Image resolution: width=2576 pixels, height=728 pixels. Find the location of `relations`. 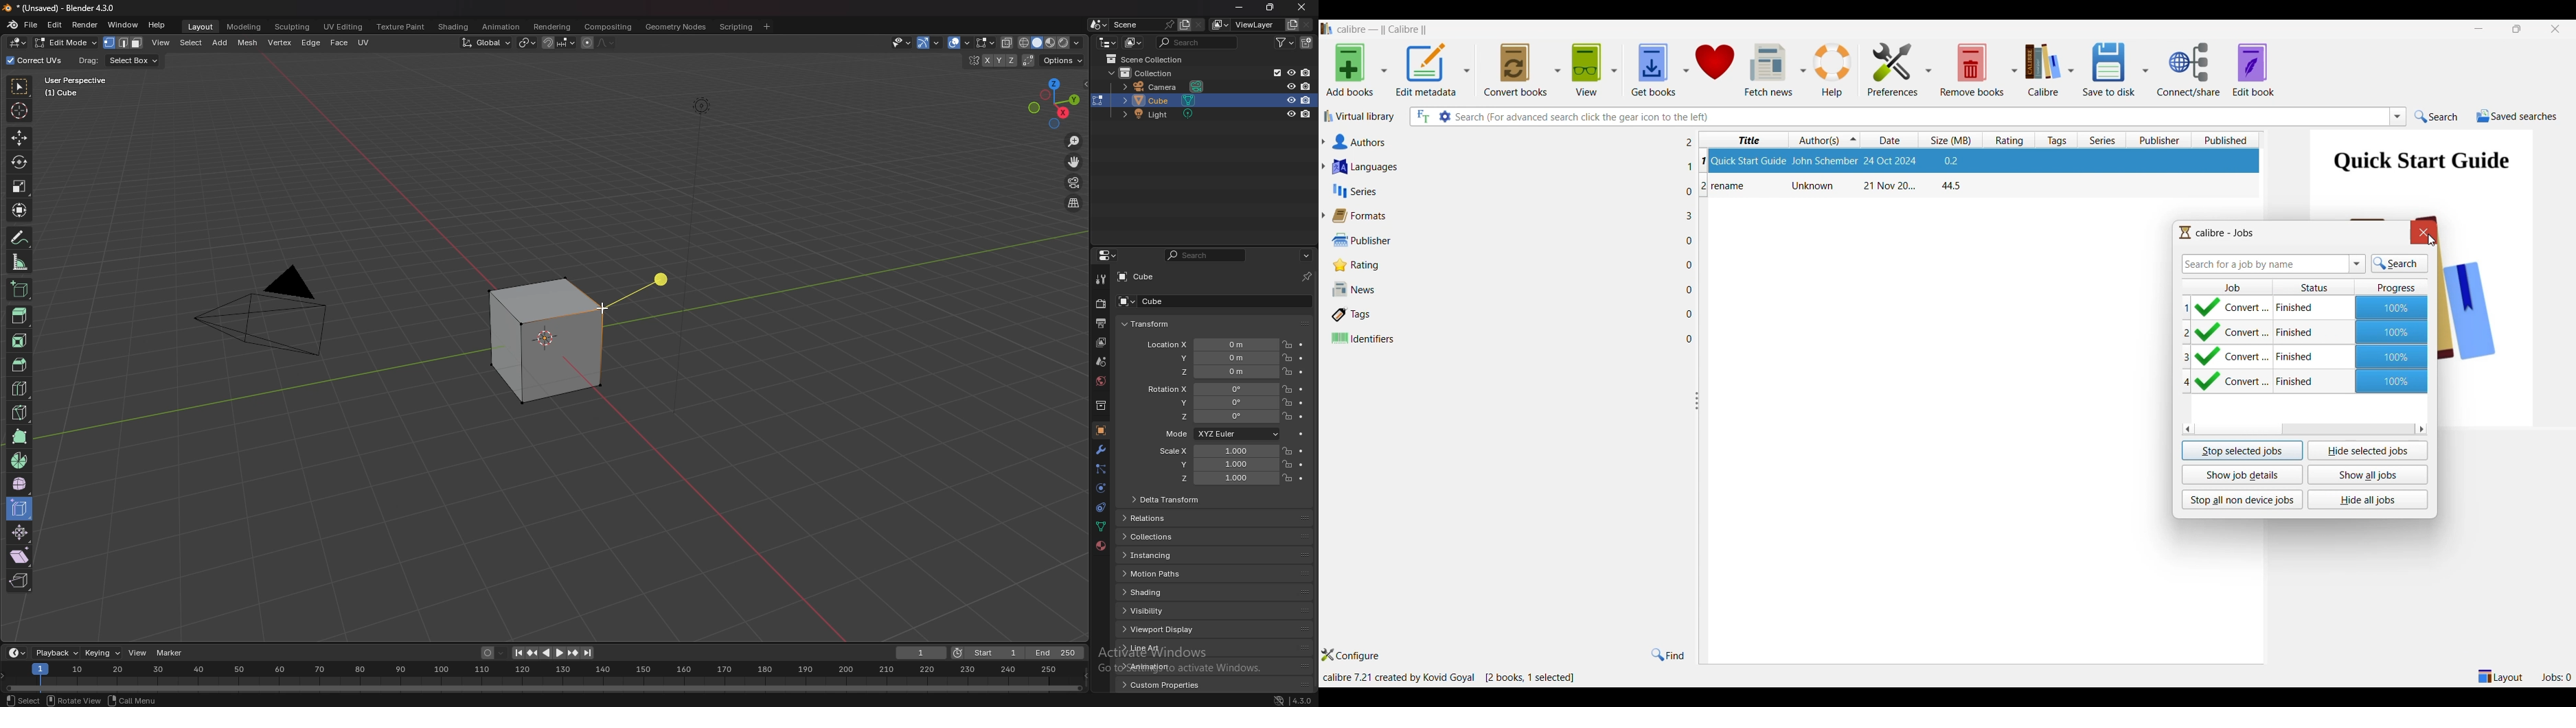

relations is located at coordinates (1155, 519).